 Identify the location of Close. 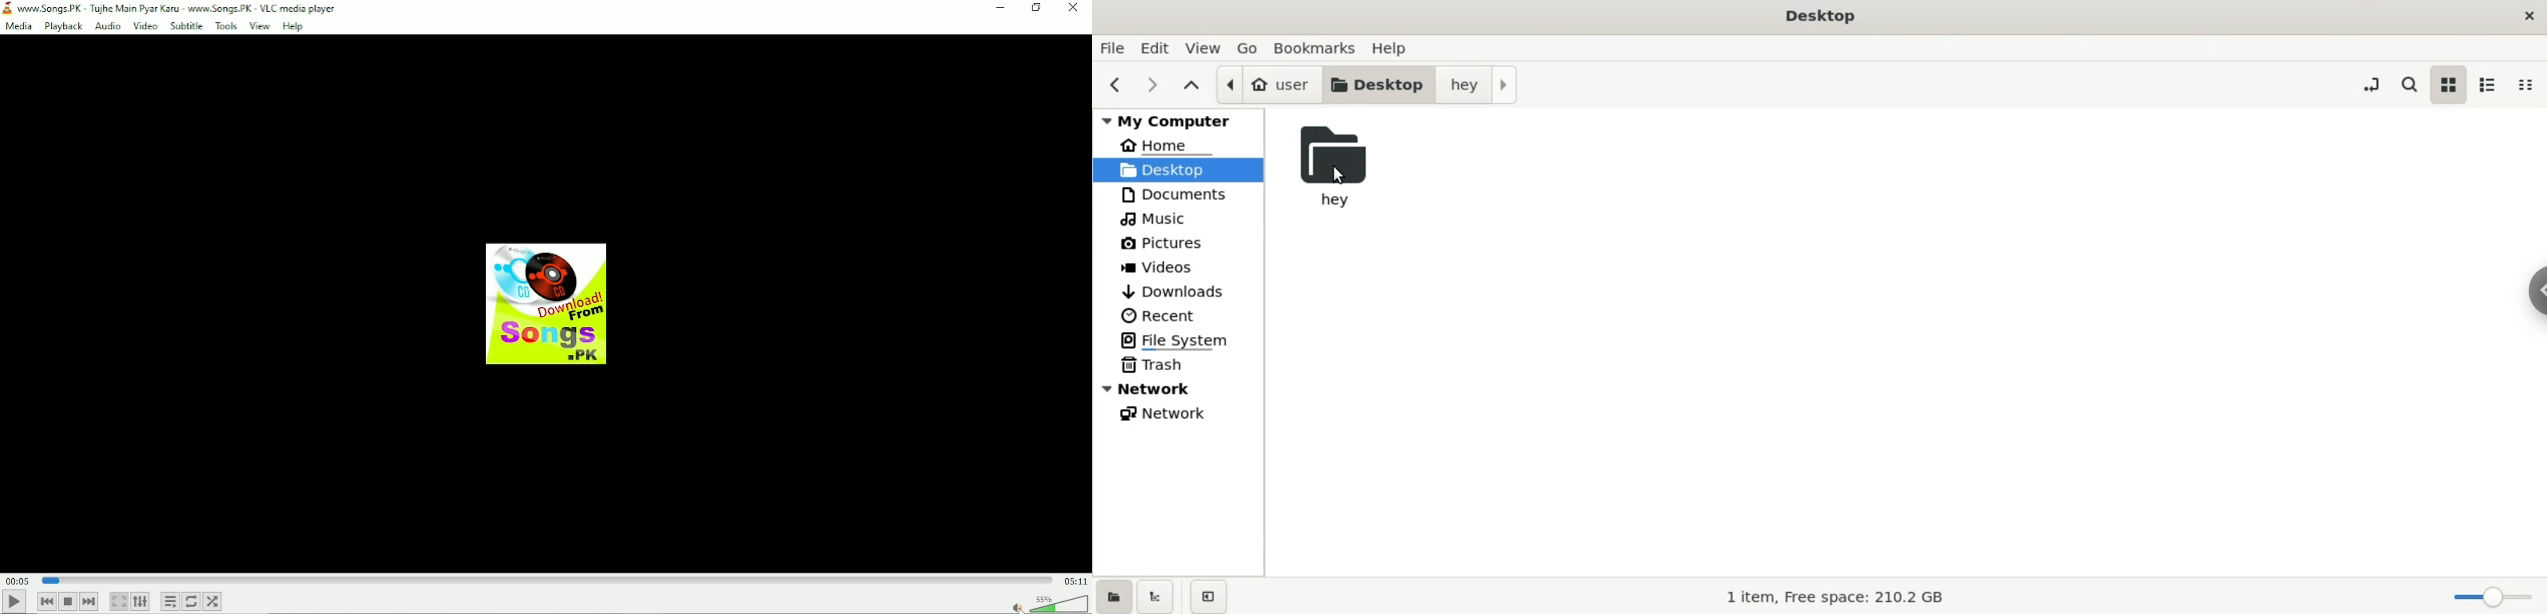
(1074, 8).